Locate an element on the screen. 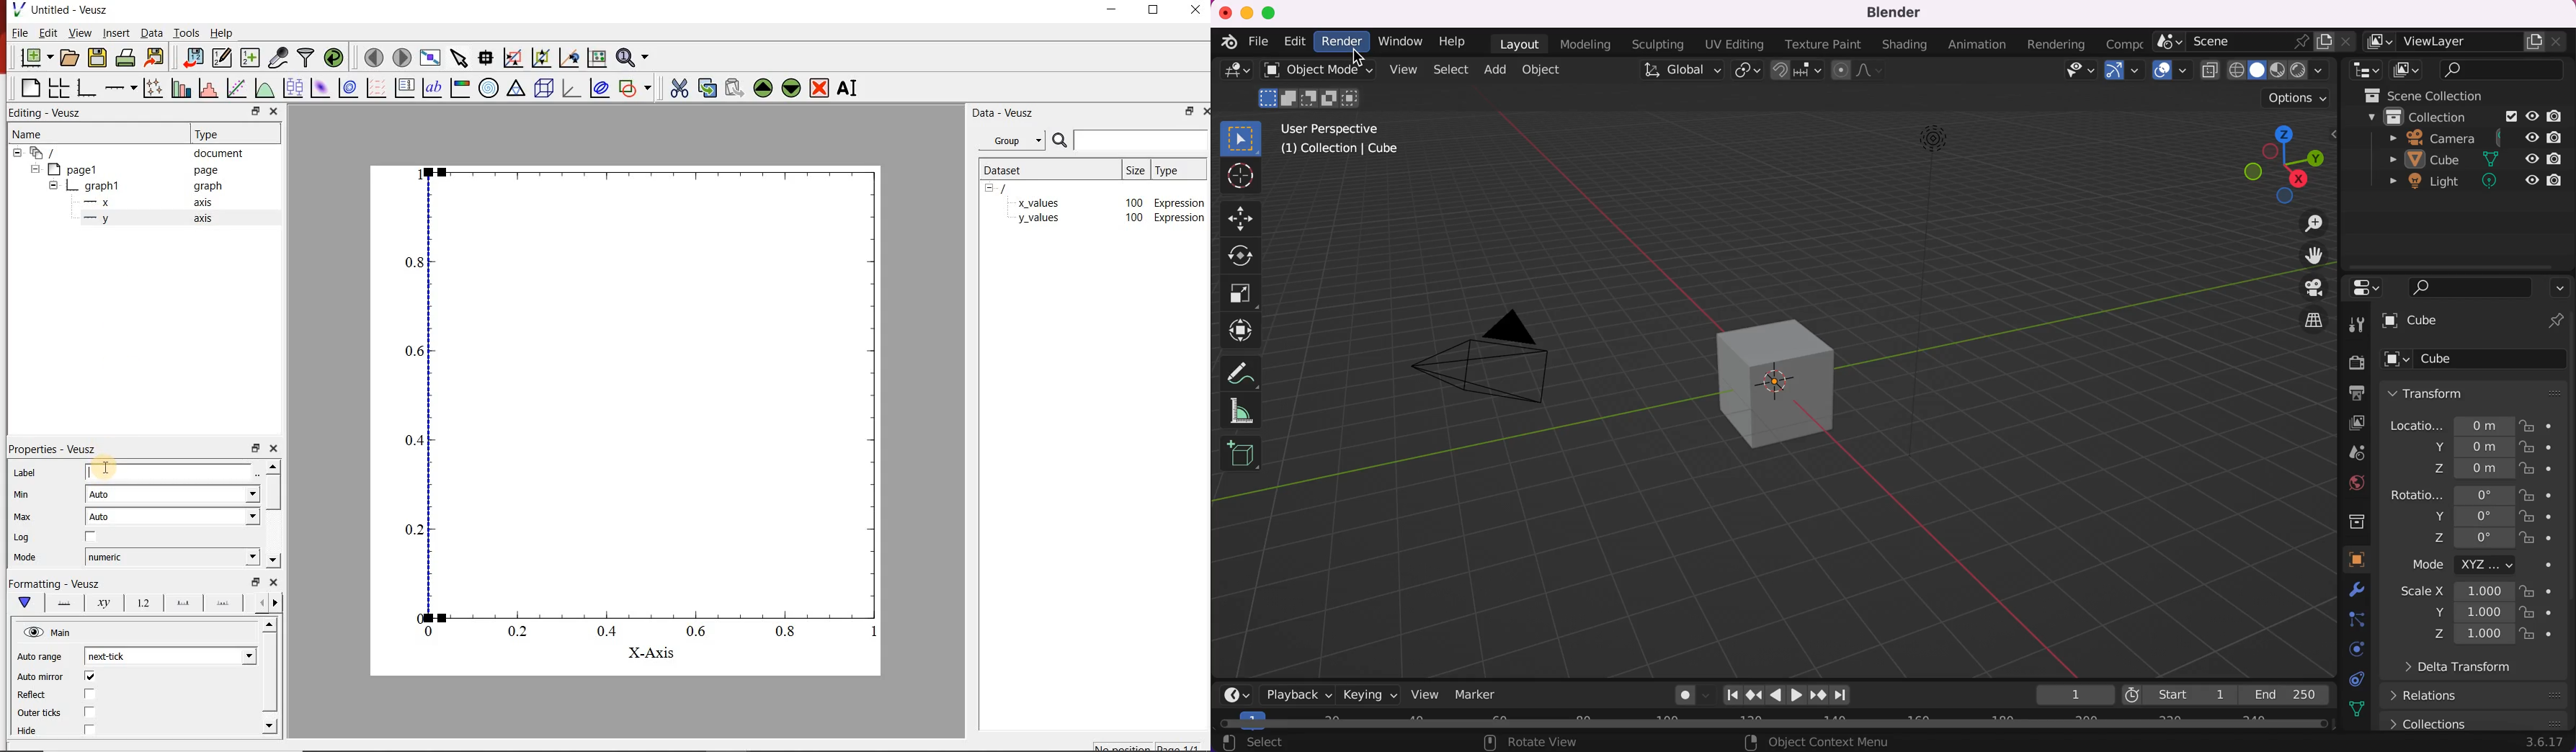  —x is located at coordinates (100, 201).